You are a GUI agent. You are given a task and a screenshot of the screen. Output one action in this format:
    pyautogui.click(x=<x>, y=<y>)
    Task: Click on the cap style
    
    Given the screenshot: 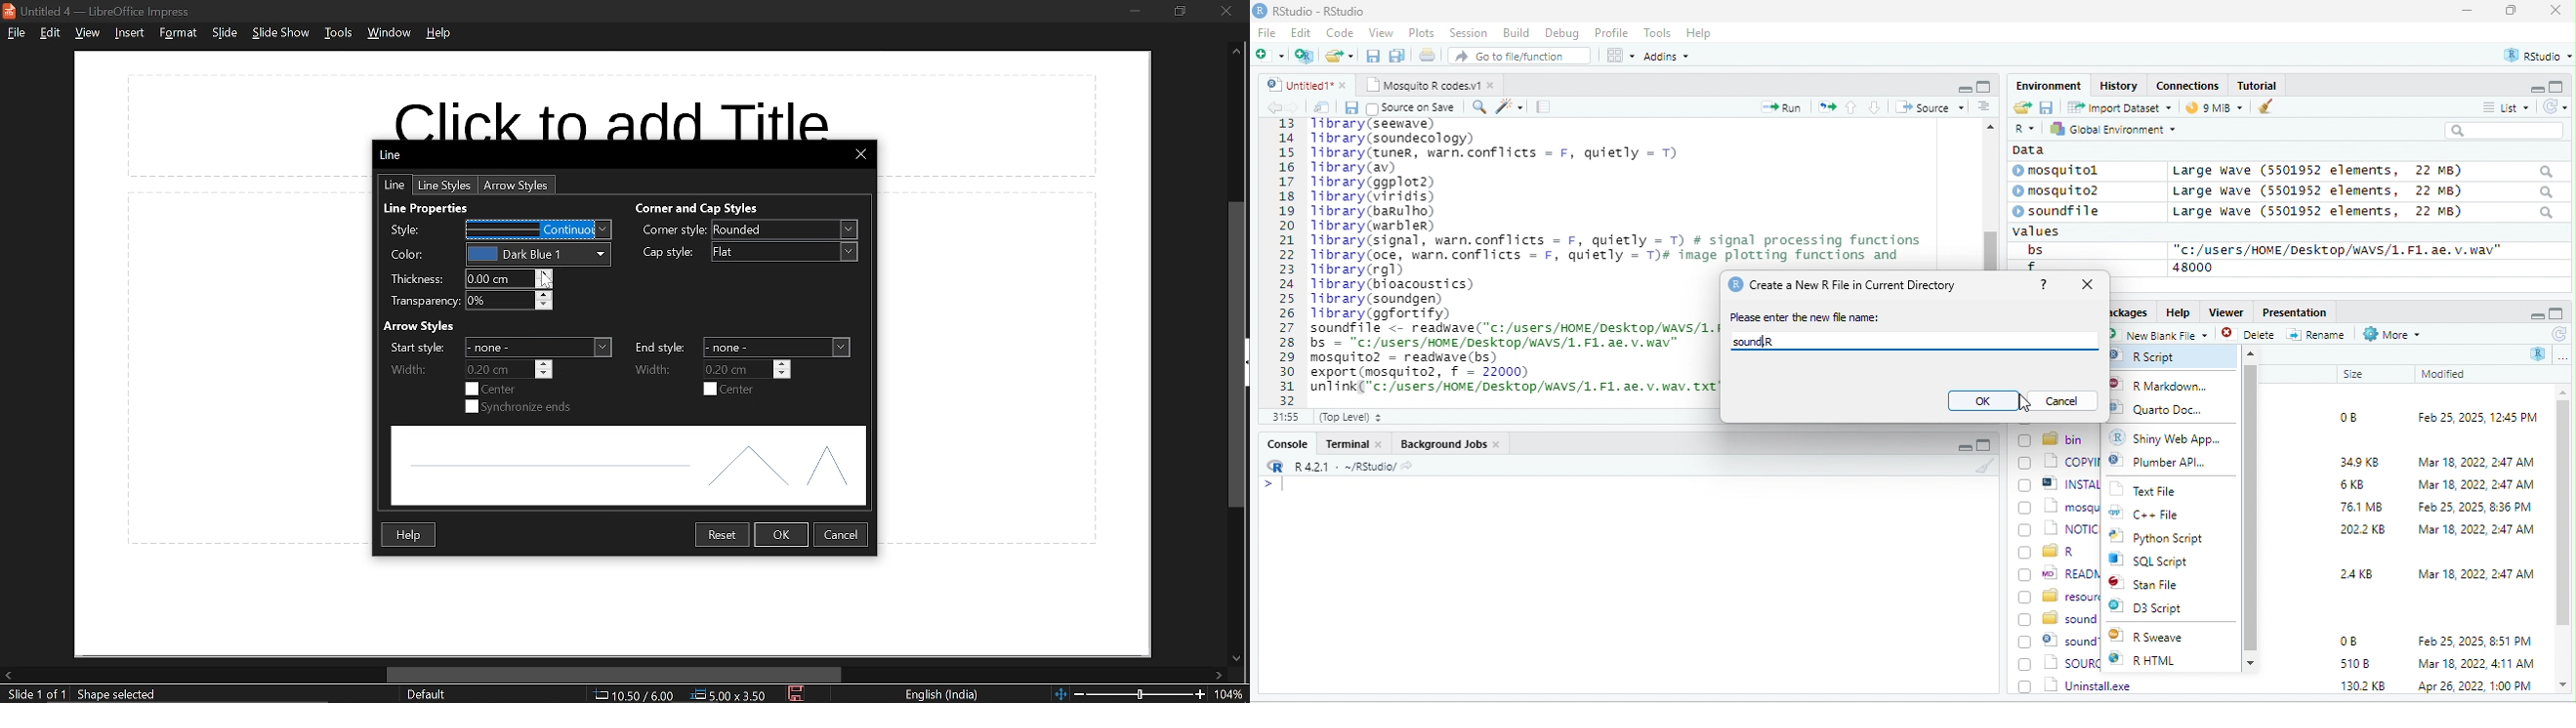 What is the action you would take?
    pyautogui.click(x=783, y=252)
    